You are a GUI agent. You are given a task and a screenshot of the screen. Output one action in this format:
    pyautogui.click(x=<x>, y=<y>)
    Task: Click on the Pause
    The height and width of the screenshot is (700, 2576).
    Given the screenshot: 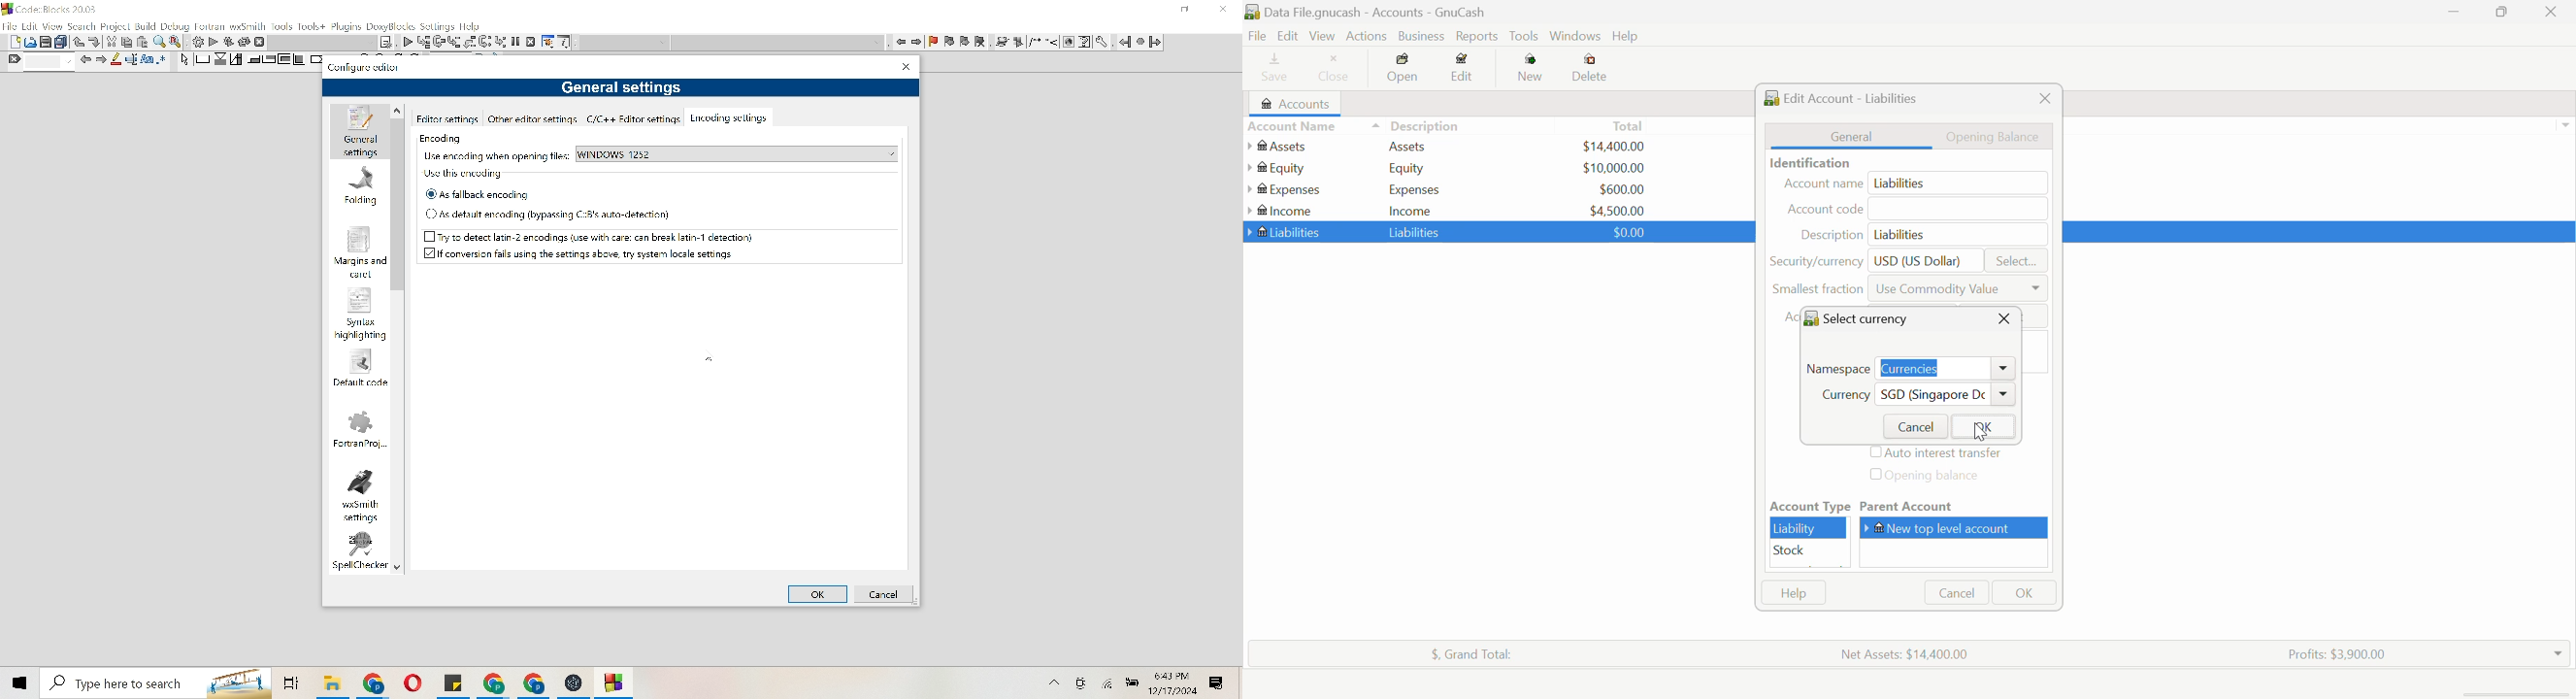 What is the action you would take?
    pyautogui.click(x=514, y=43)
    